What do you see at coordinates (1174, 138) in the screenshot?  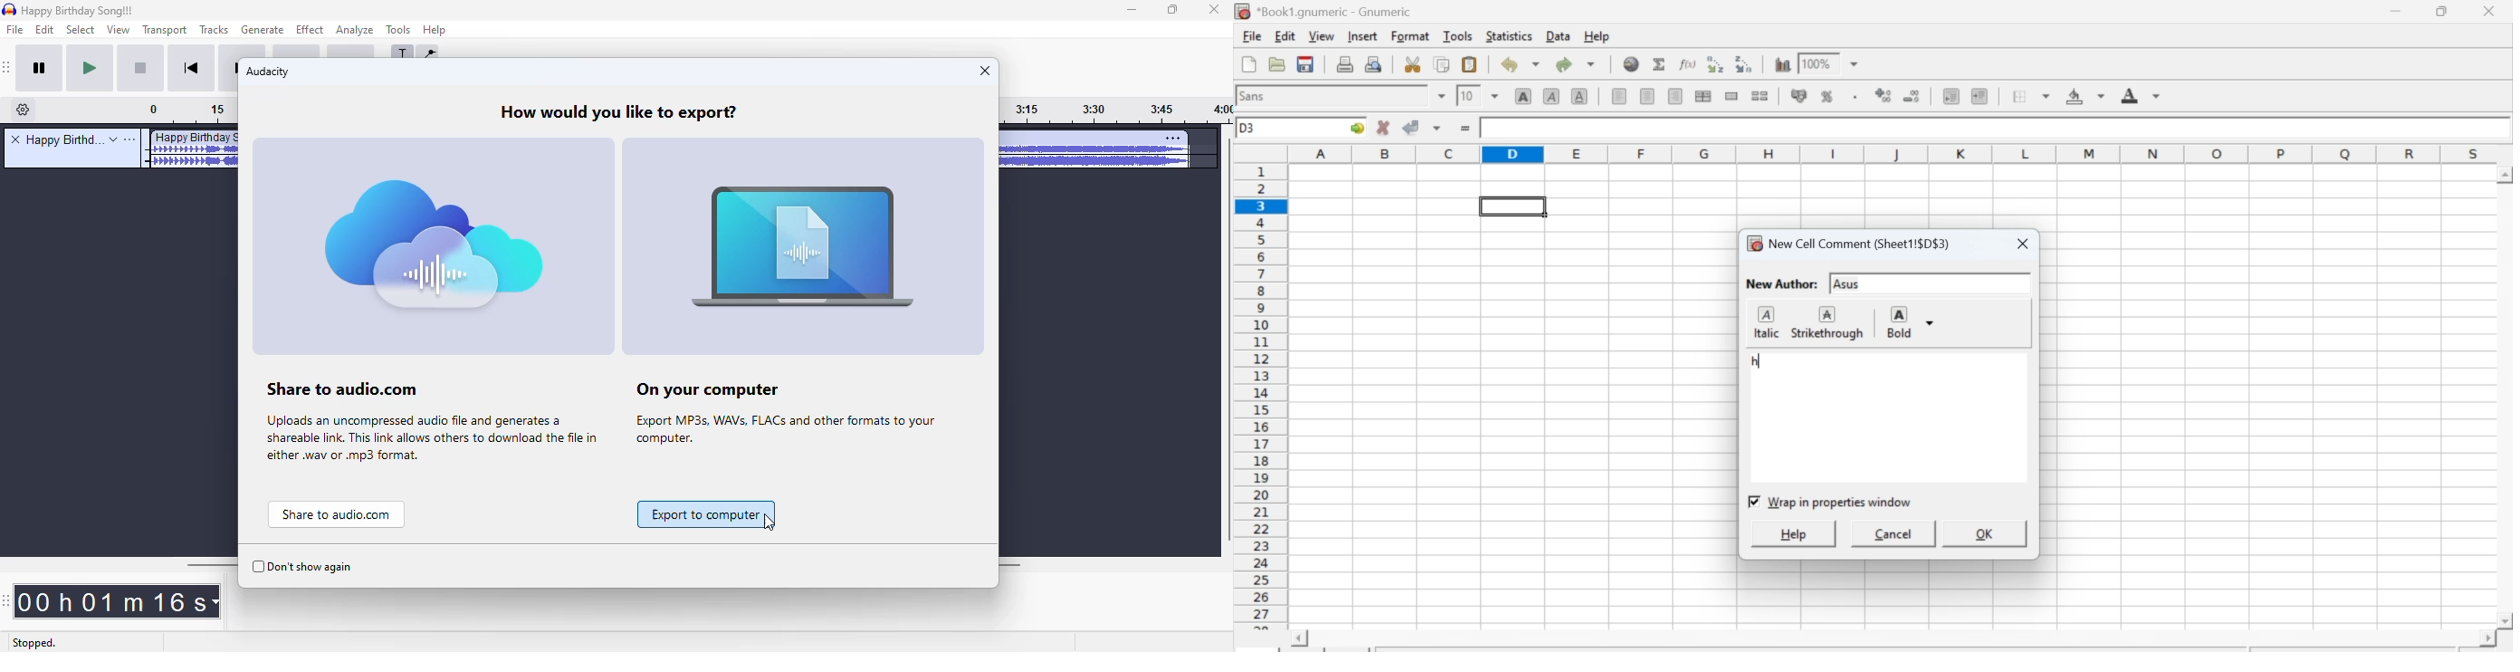 I see `settings` at bounding box center [1174, 138].